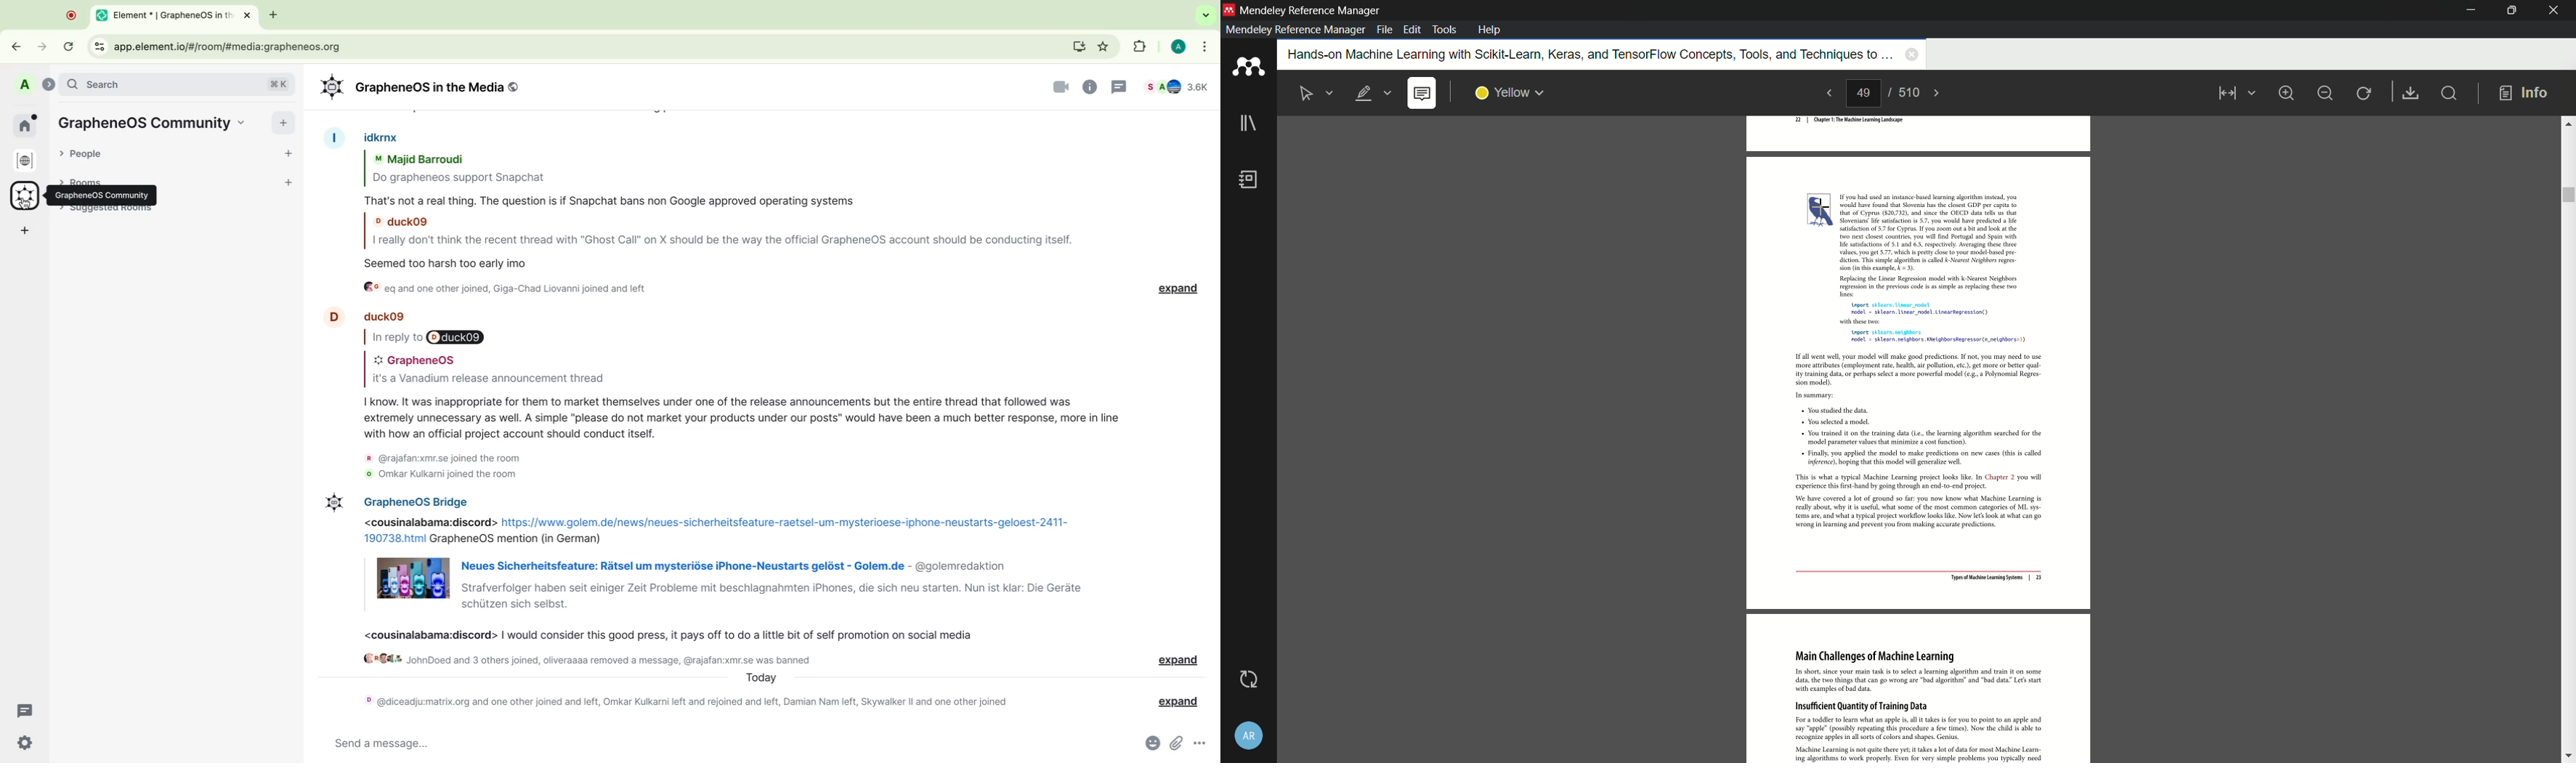  Describe the element at coordinates (446, 465) in the screenshot. I see `@rajafan:xmr.se joined the room Omar kulkarni joined the room` at that location.